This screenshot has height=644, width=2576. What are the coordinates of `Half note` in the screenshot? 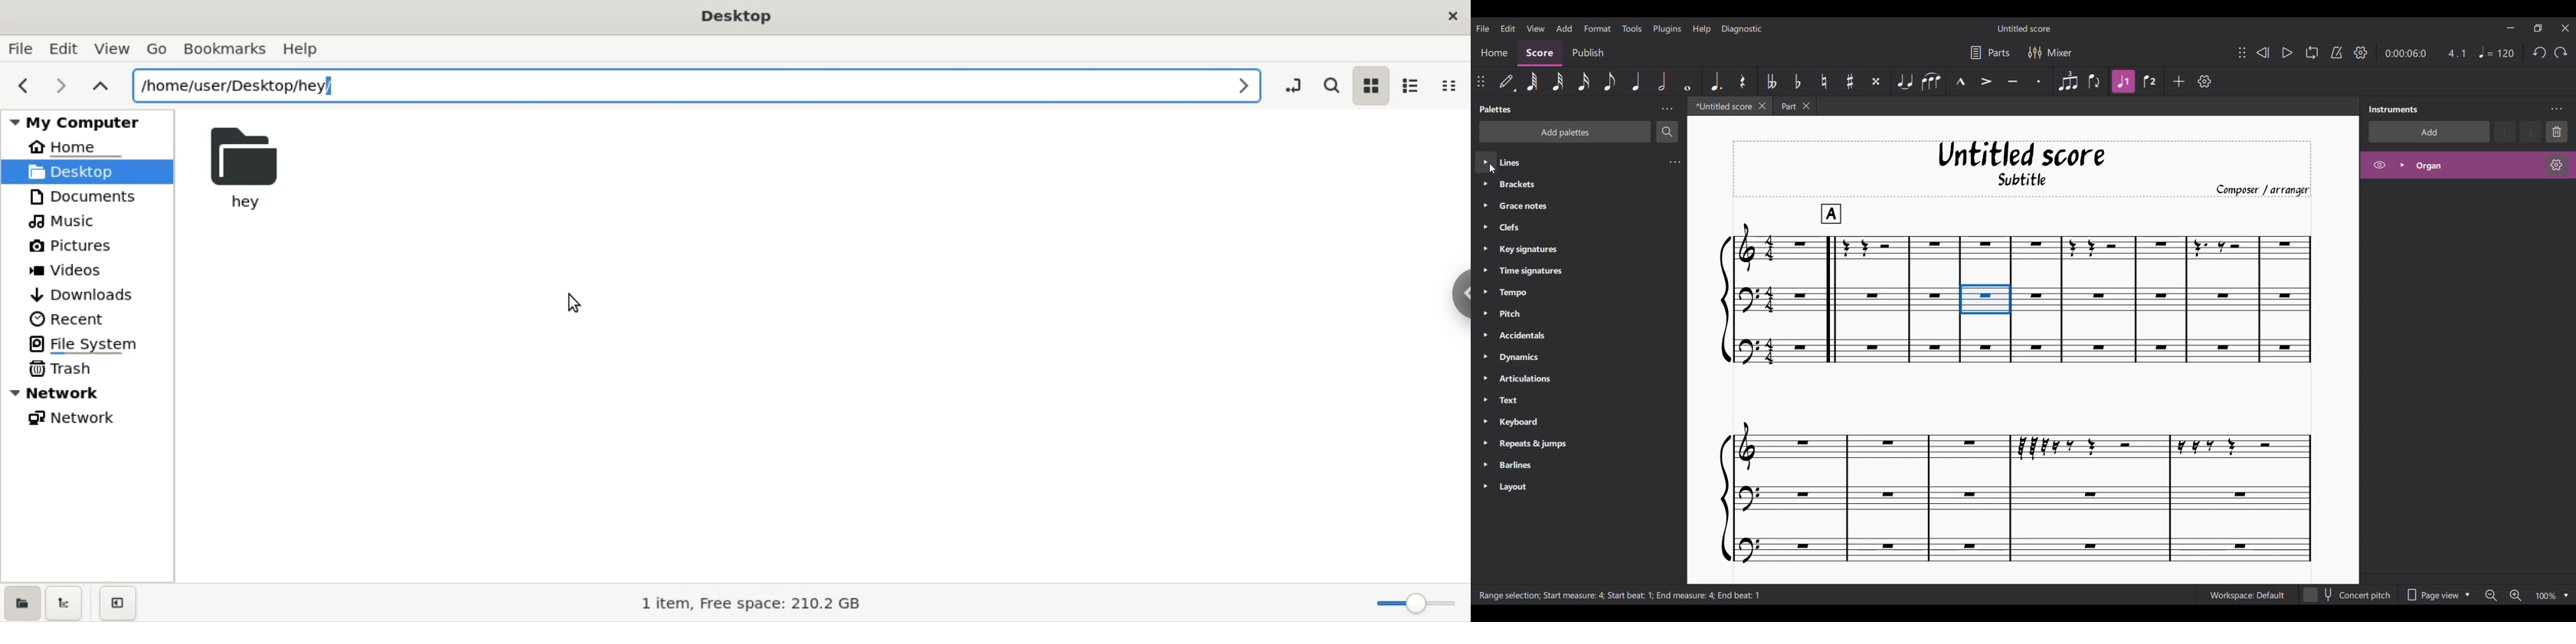 It's located at (1662, 81).